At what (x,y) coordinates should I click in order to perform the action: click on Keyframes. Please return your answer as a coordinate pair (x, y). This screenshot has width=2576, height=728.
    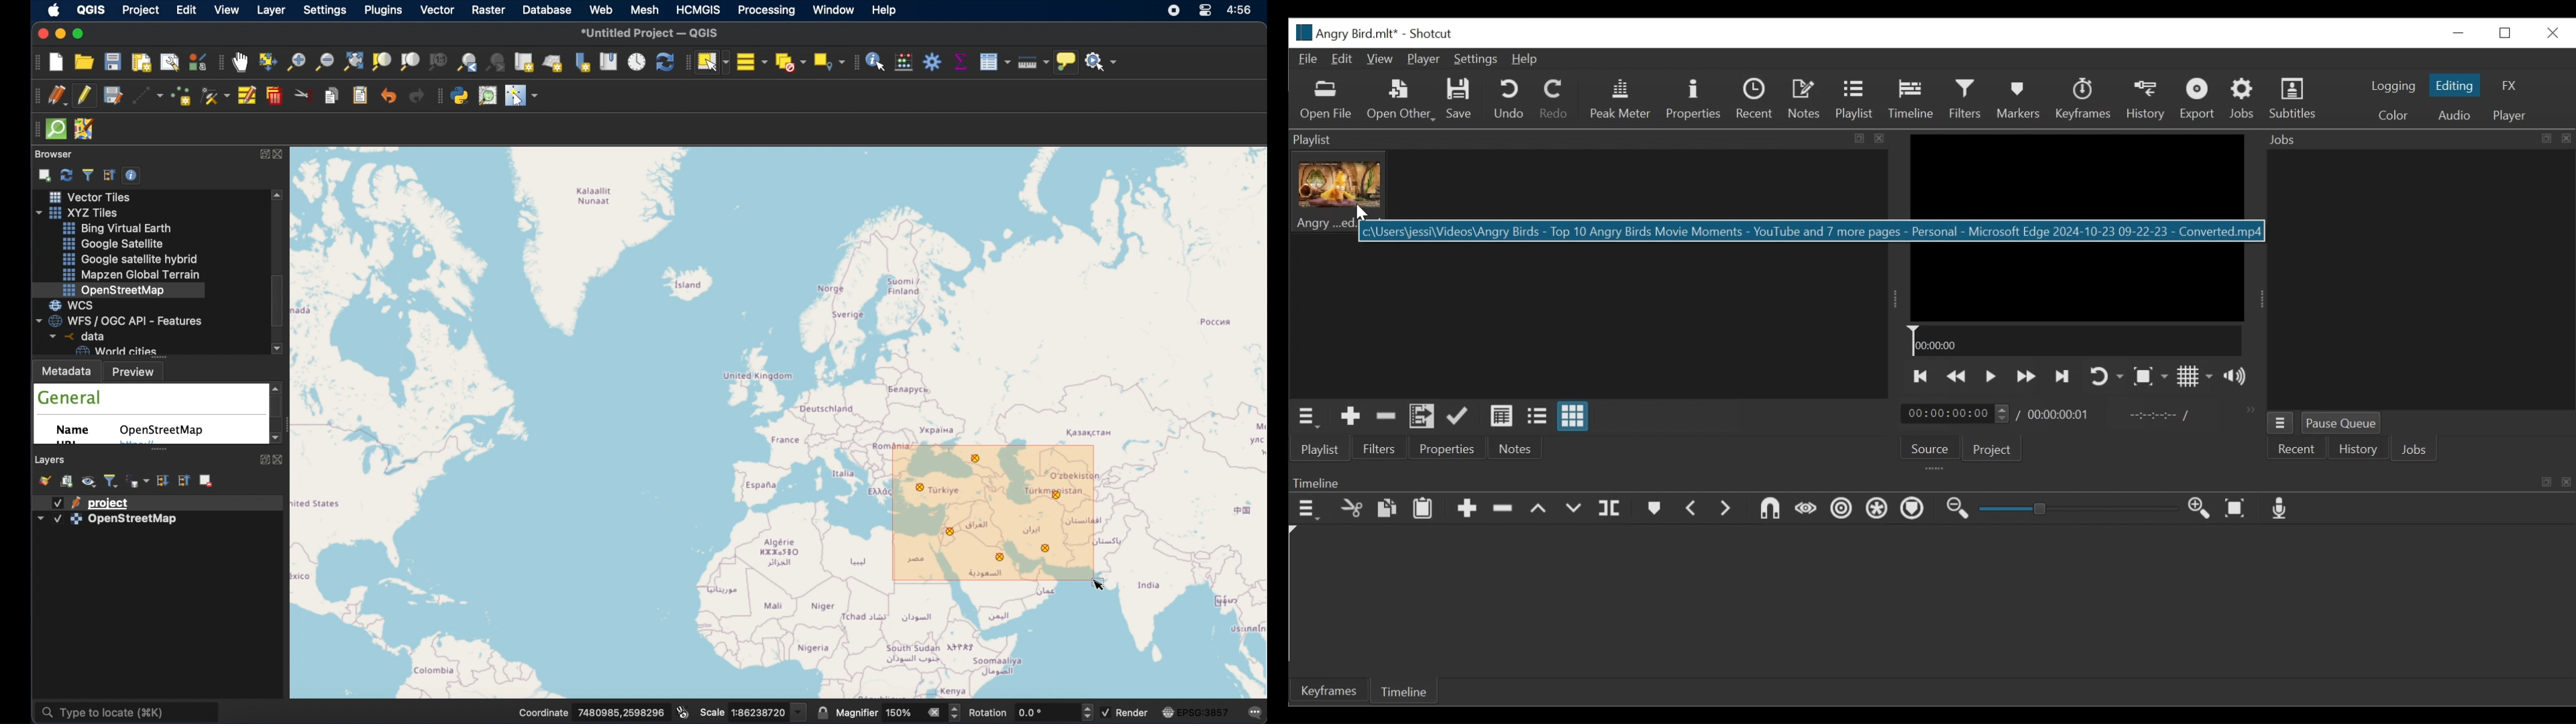
    Looking at the image, I should click on (2083, 99).